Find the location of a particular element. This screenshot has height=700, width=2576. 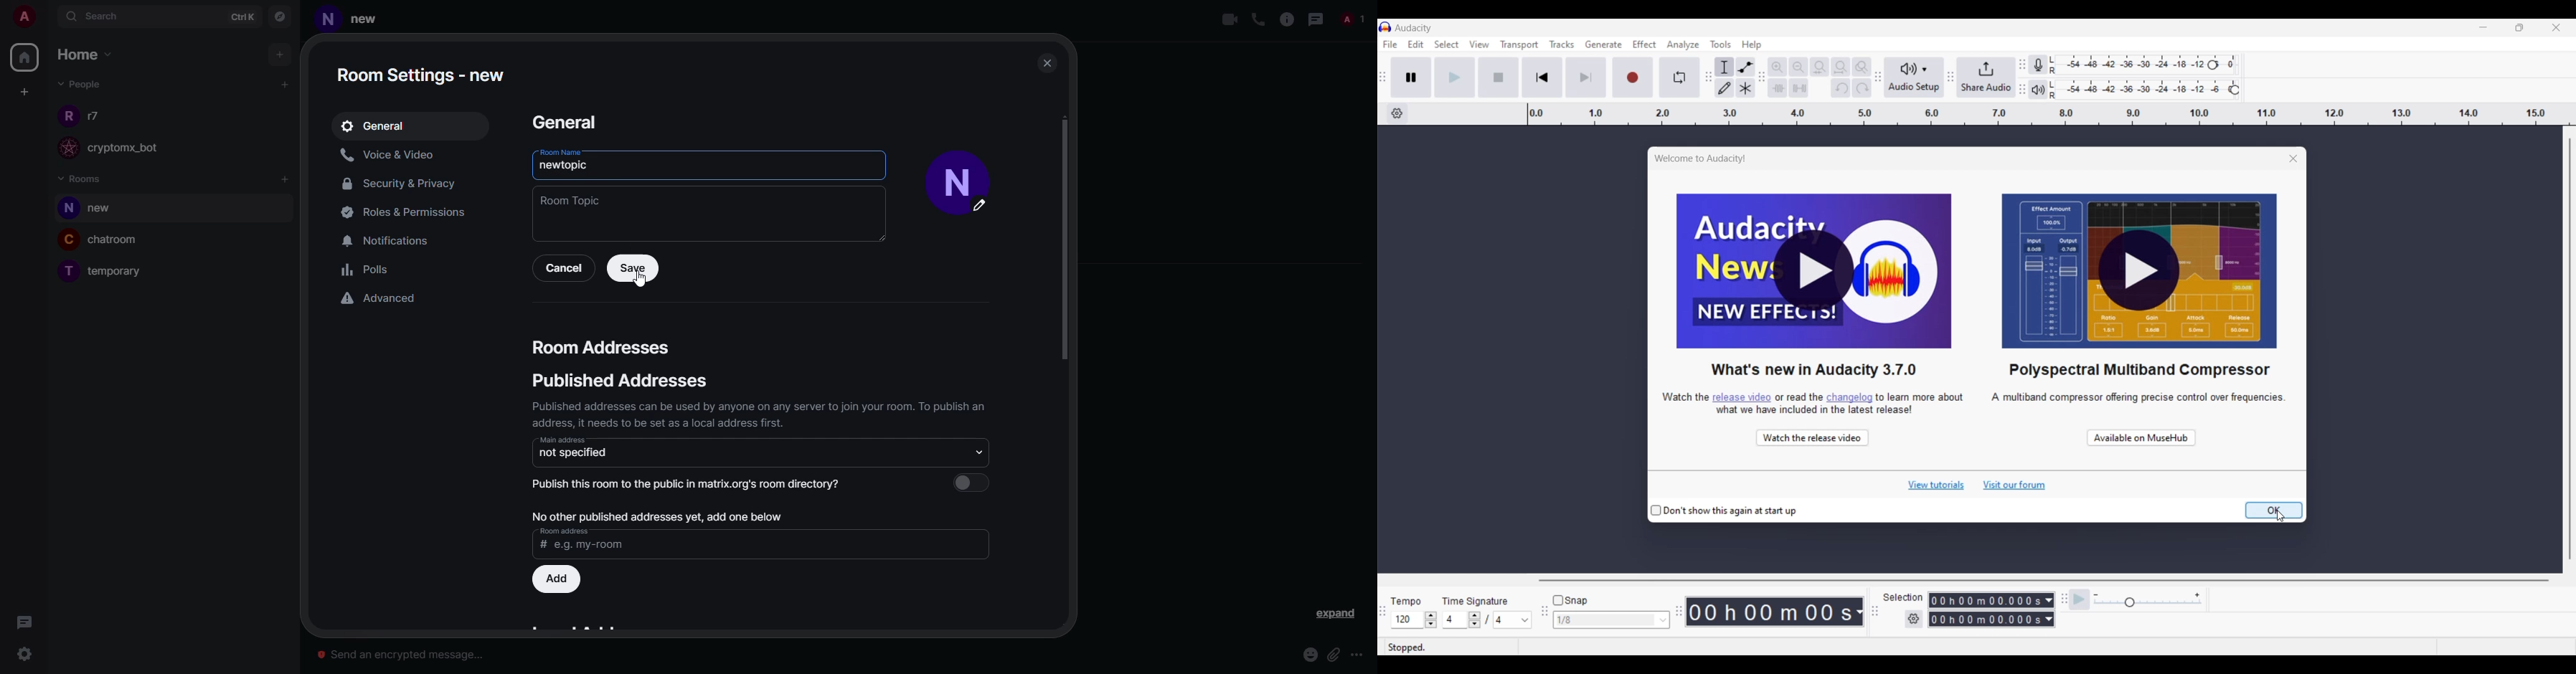

Click to play video is located at coordinates (1814, 271).